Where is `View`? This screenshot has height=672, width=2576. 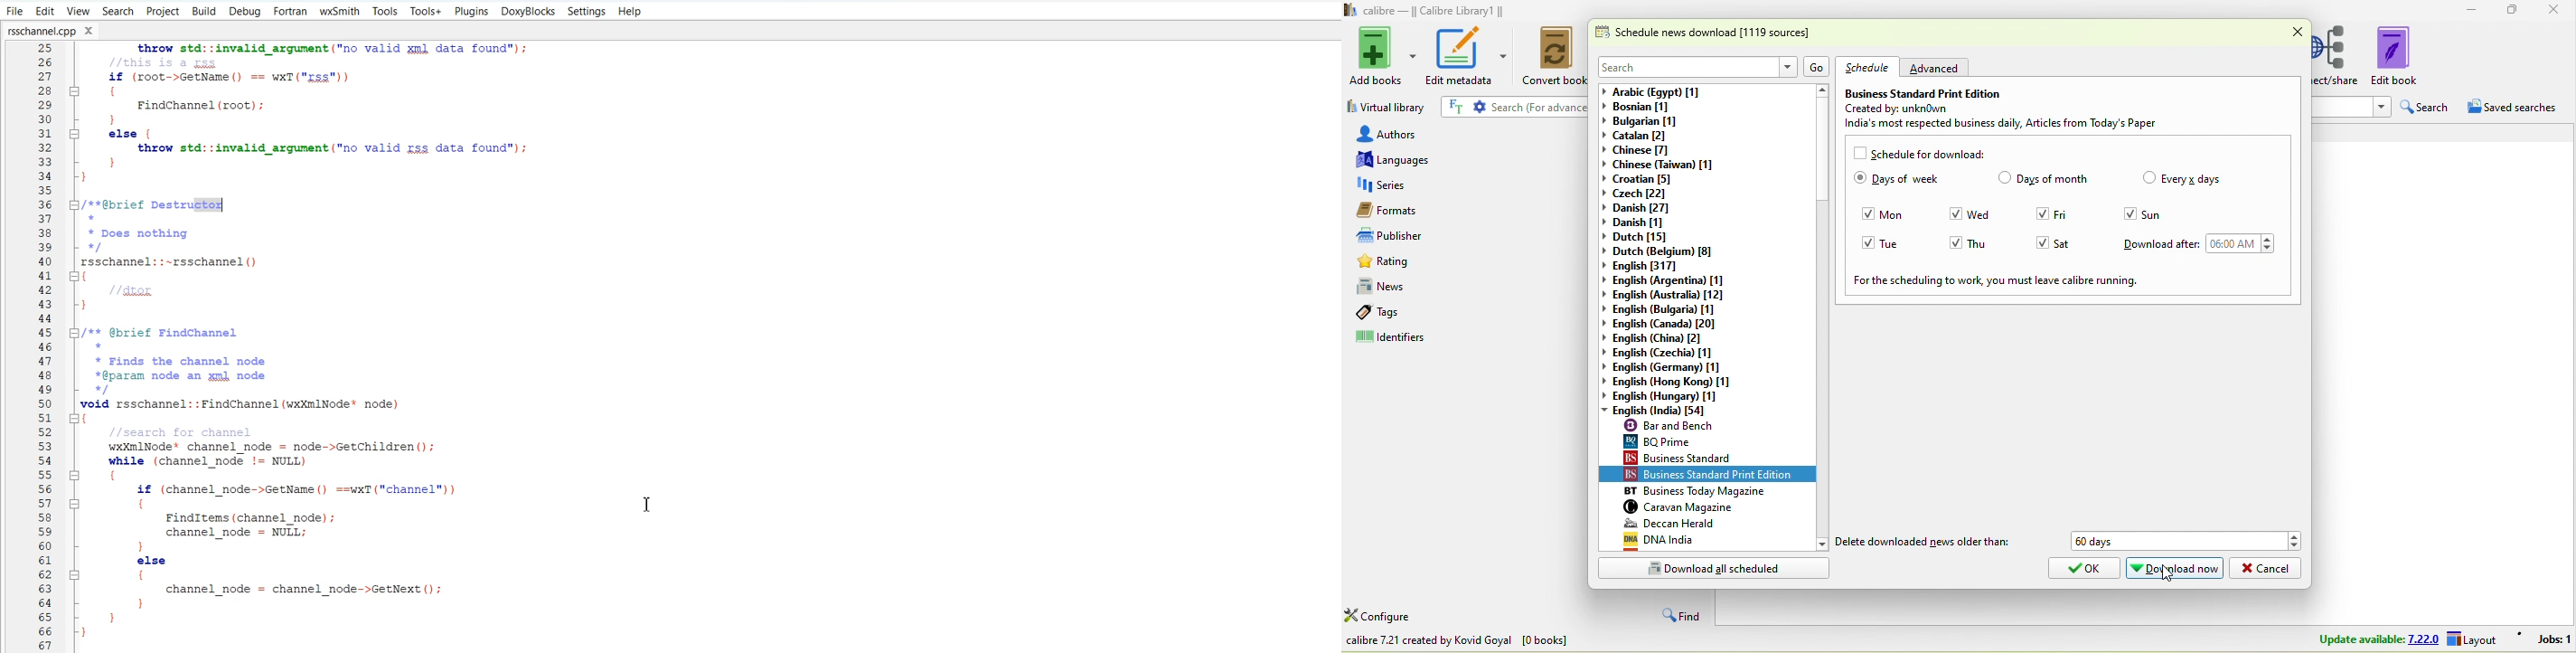 View is located at coordinates (77, 11).